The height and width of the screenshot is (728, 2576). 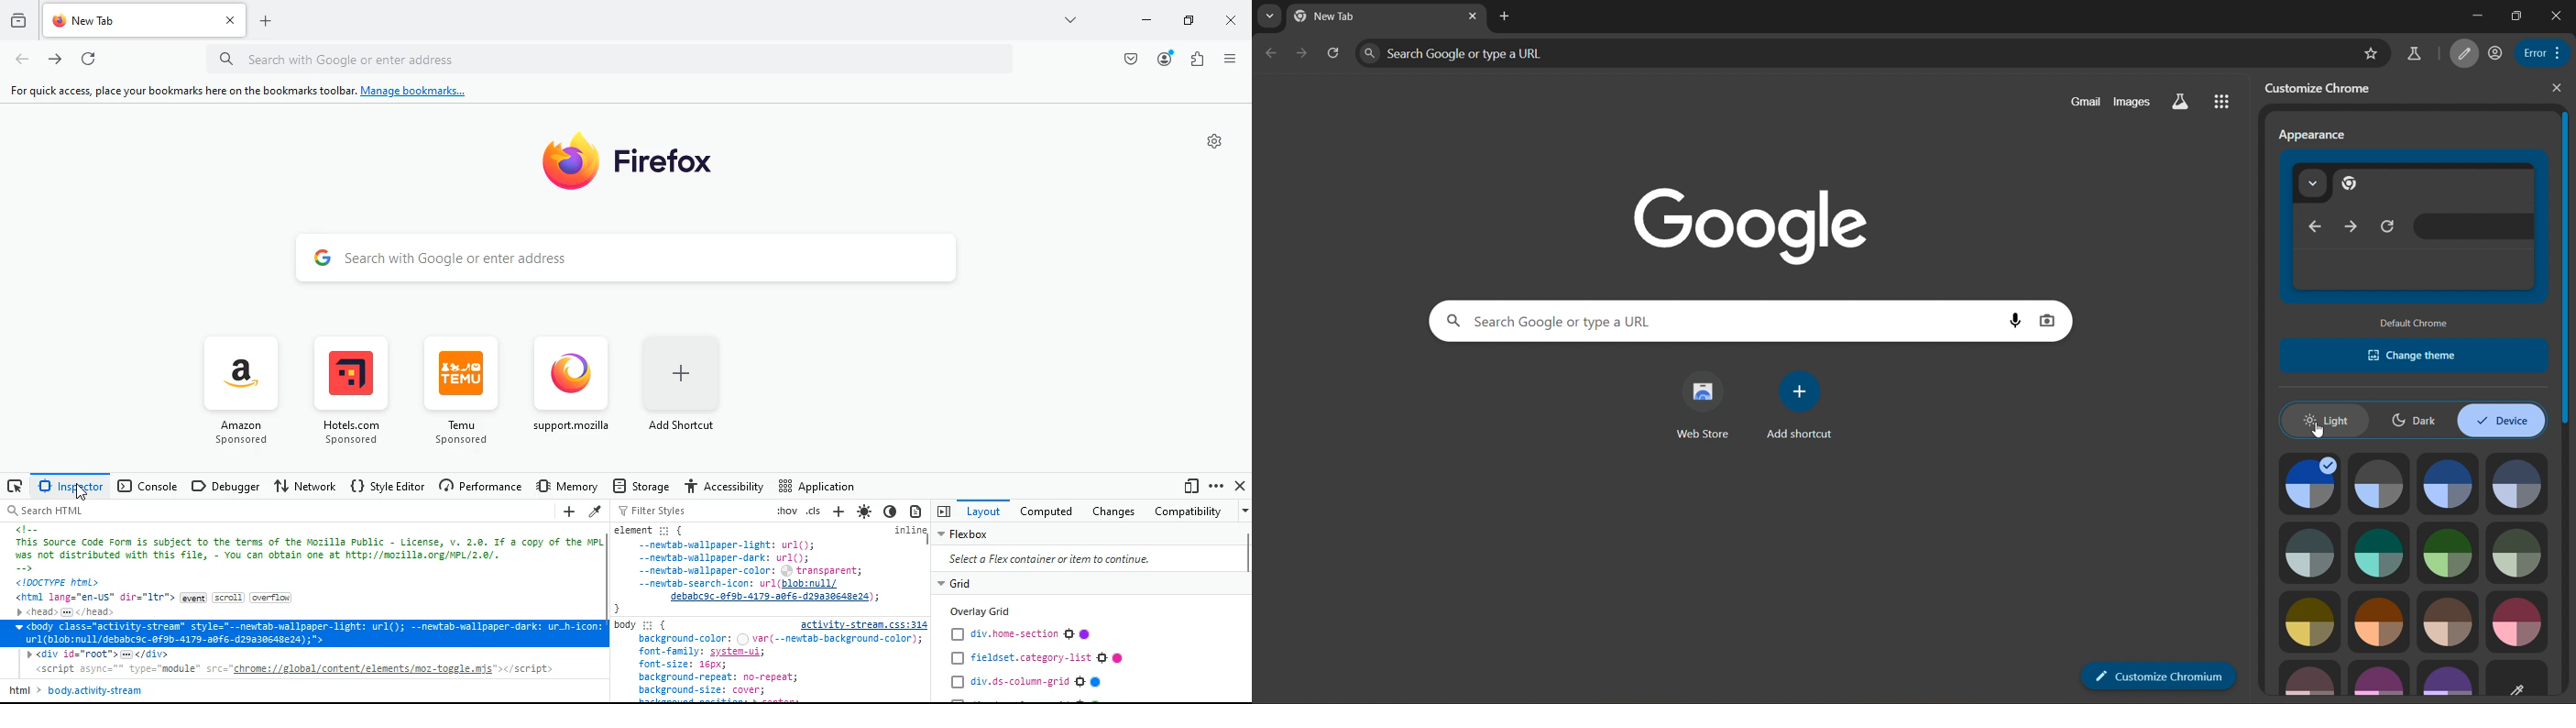 What do you see at coordinates (1706, 404) in the screenshot?
I see `web store` at bounding box center [1706, 404].